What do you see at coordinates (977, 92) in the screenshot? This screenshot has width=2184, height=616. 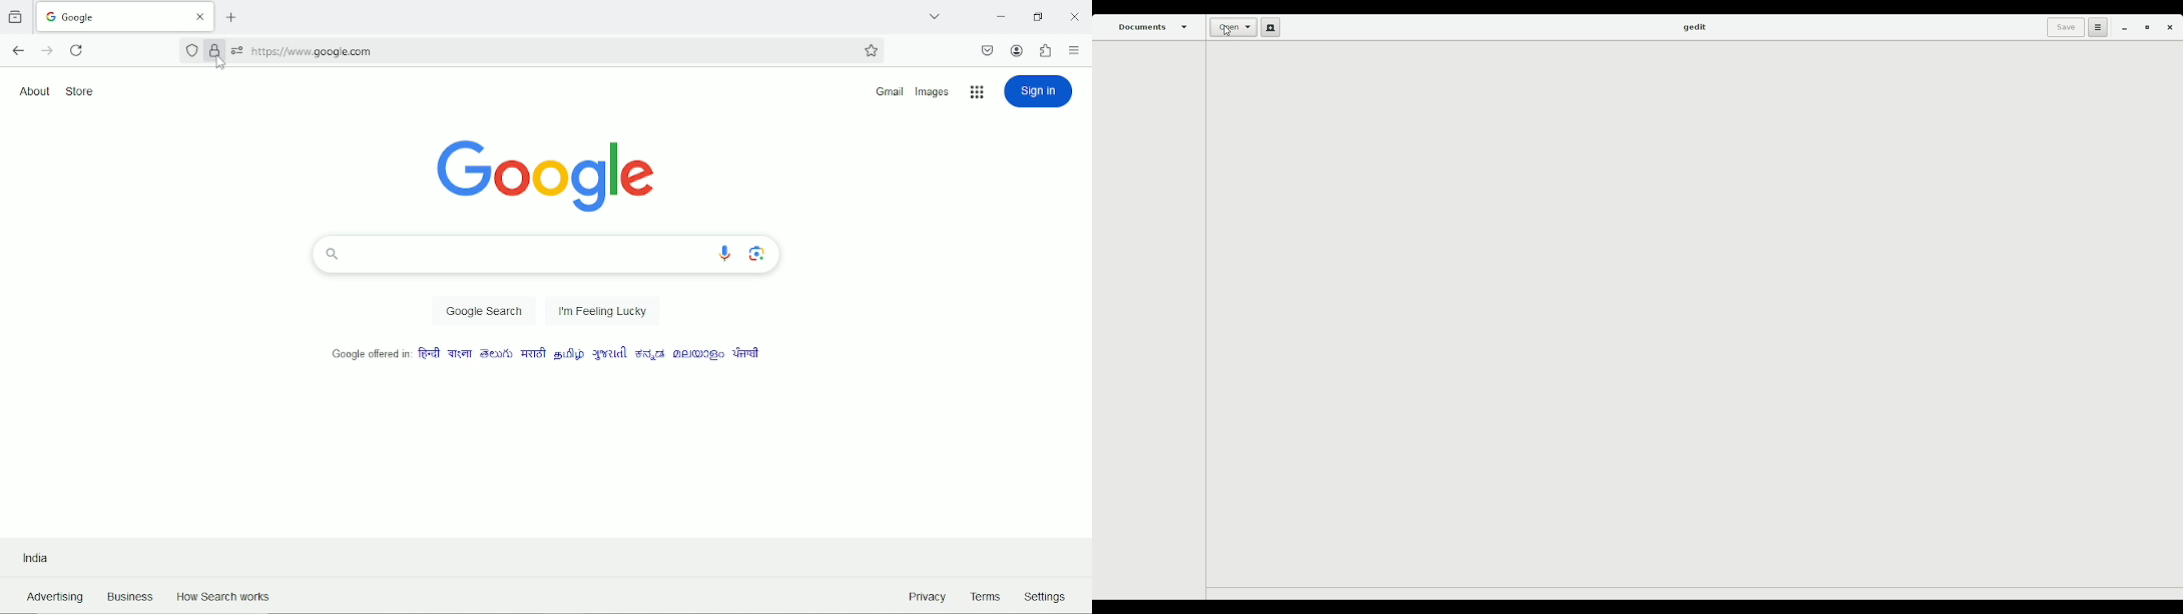 I see `Google applications` at bounding box center [977, 92].